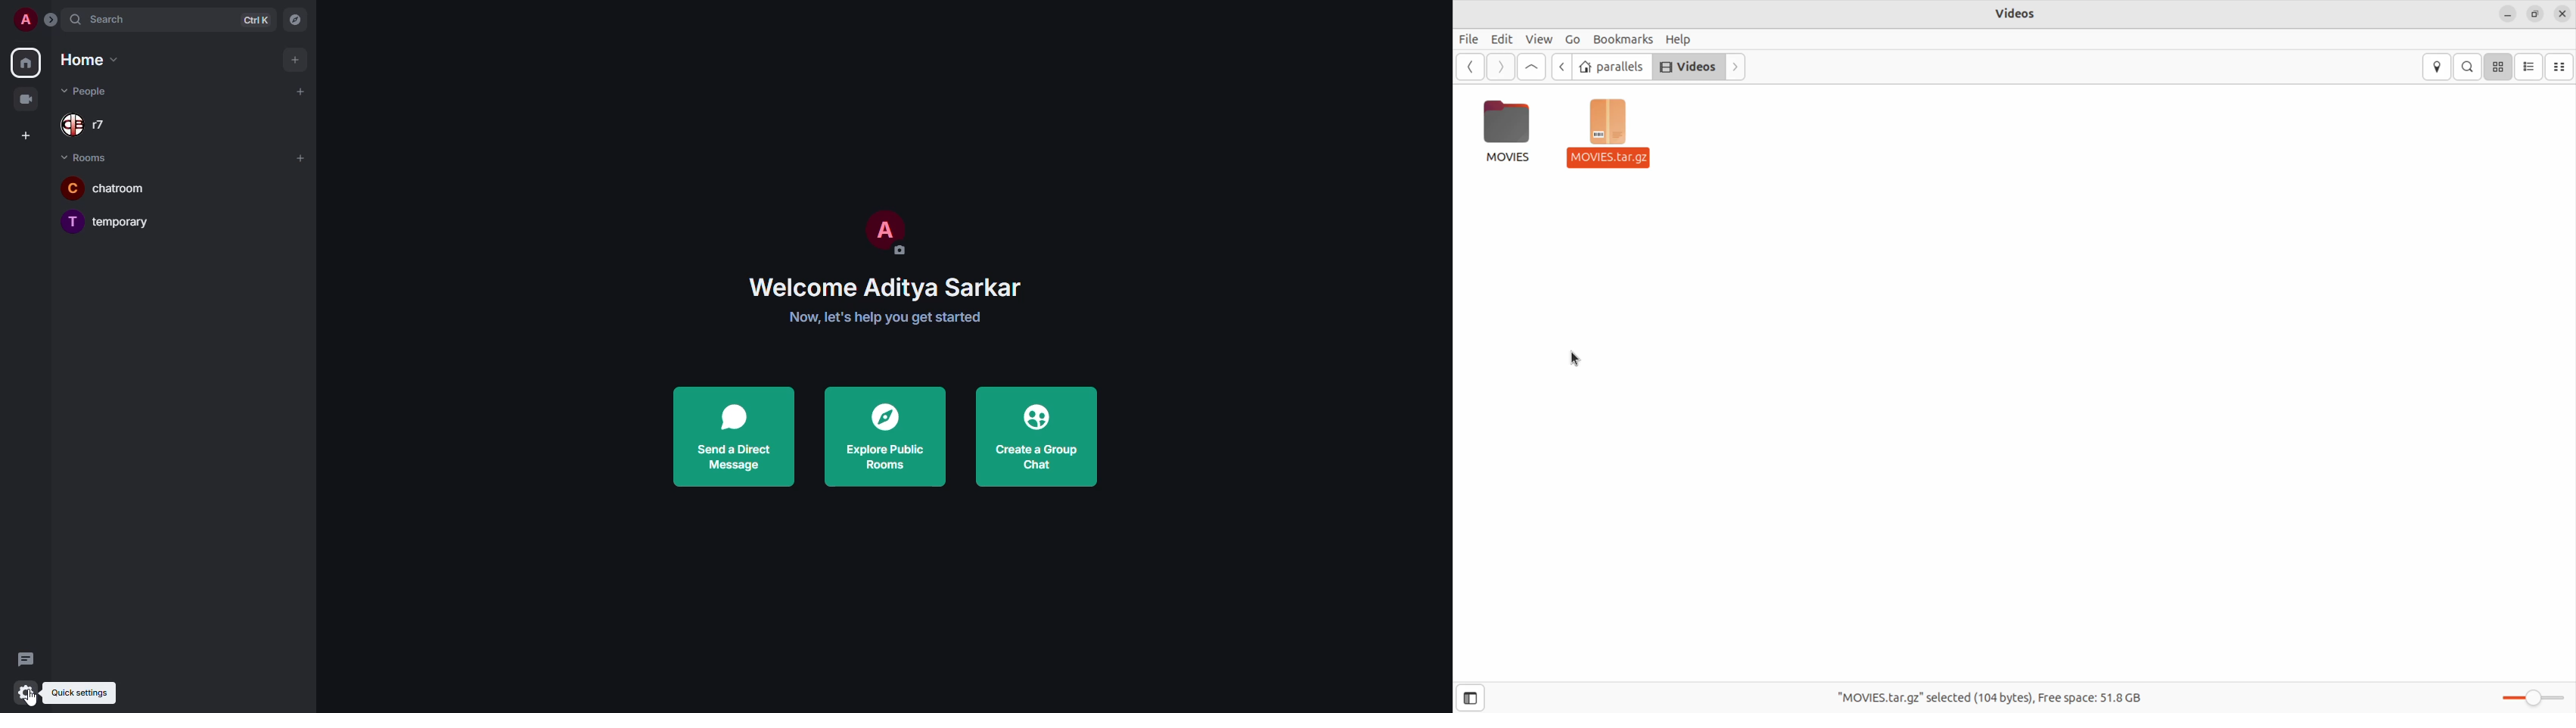 The height and width of the screenshot is (728, 2576). What do you see at coordinates (887, 435) in the screenshot?
I see `explore public rooms` at bounding box center [887, 435].